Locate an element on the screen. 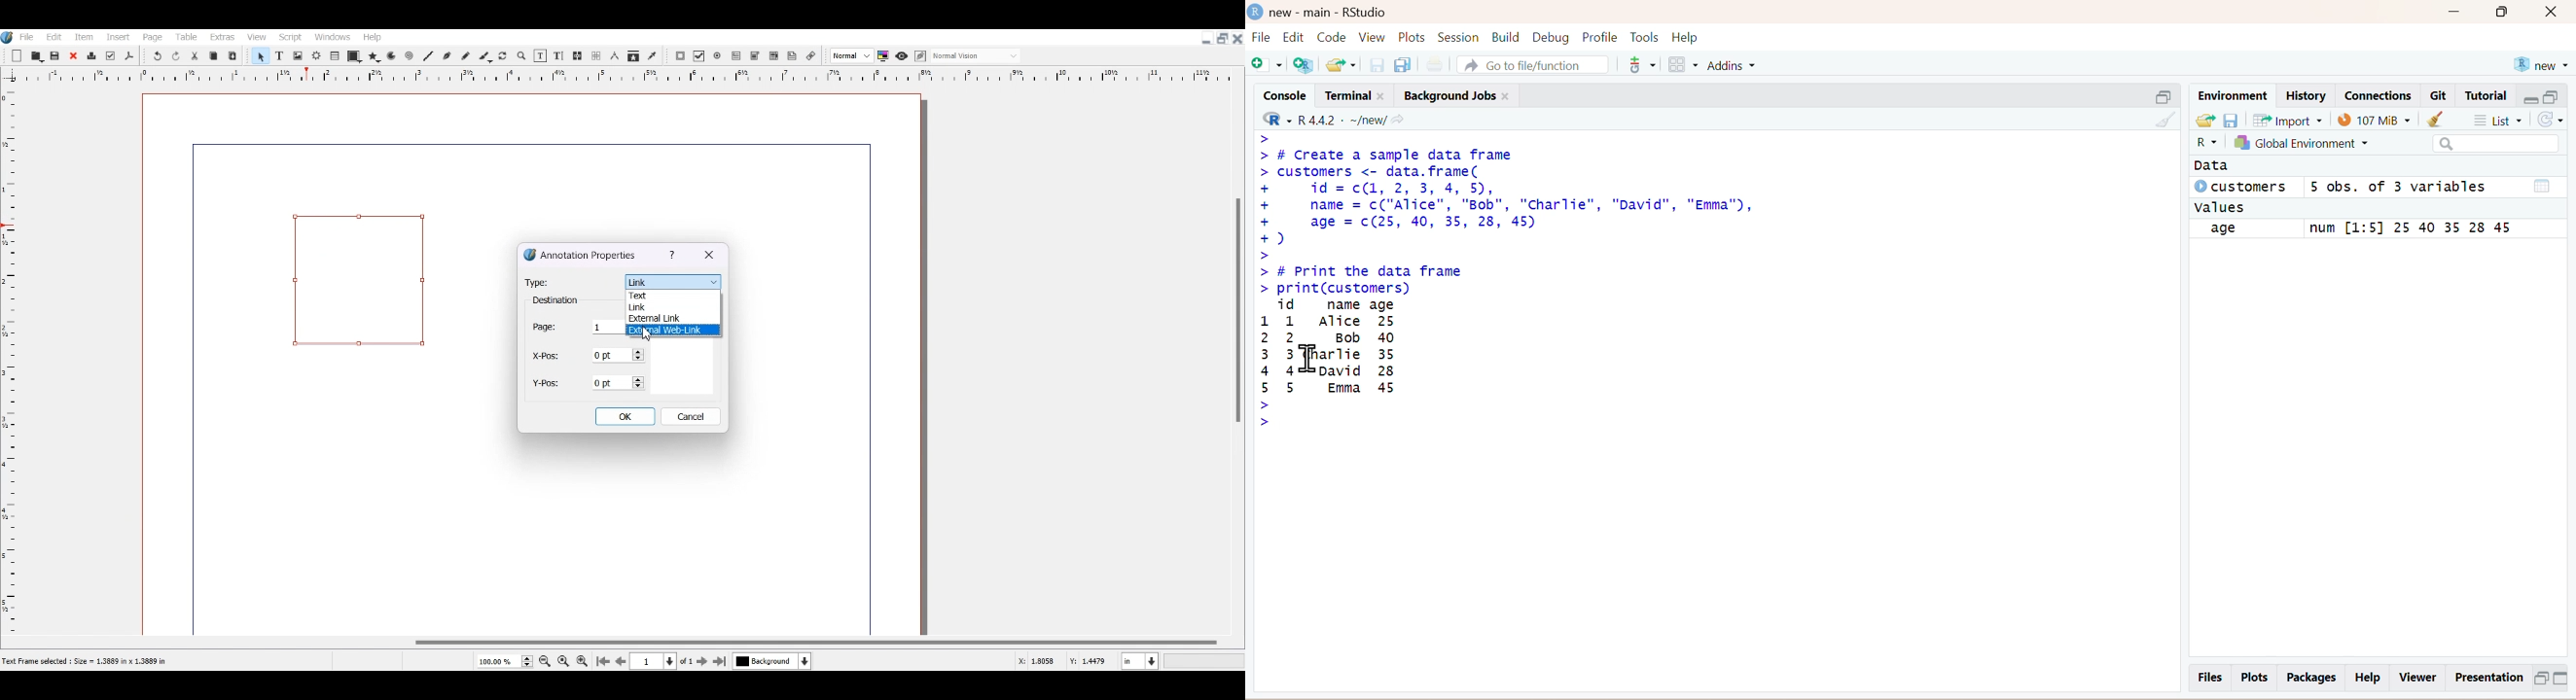  refresh is located at coordinates (2557, 121).